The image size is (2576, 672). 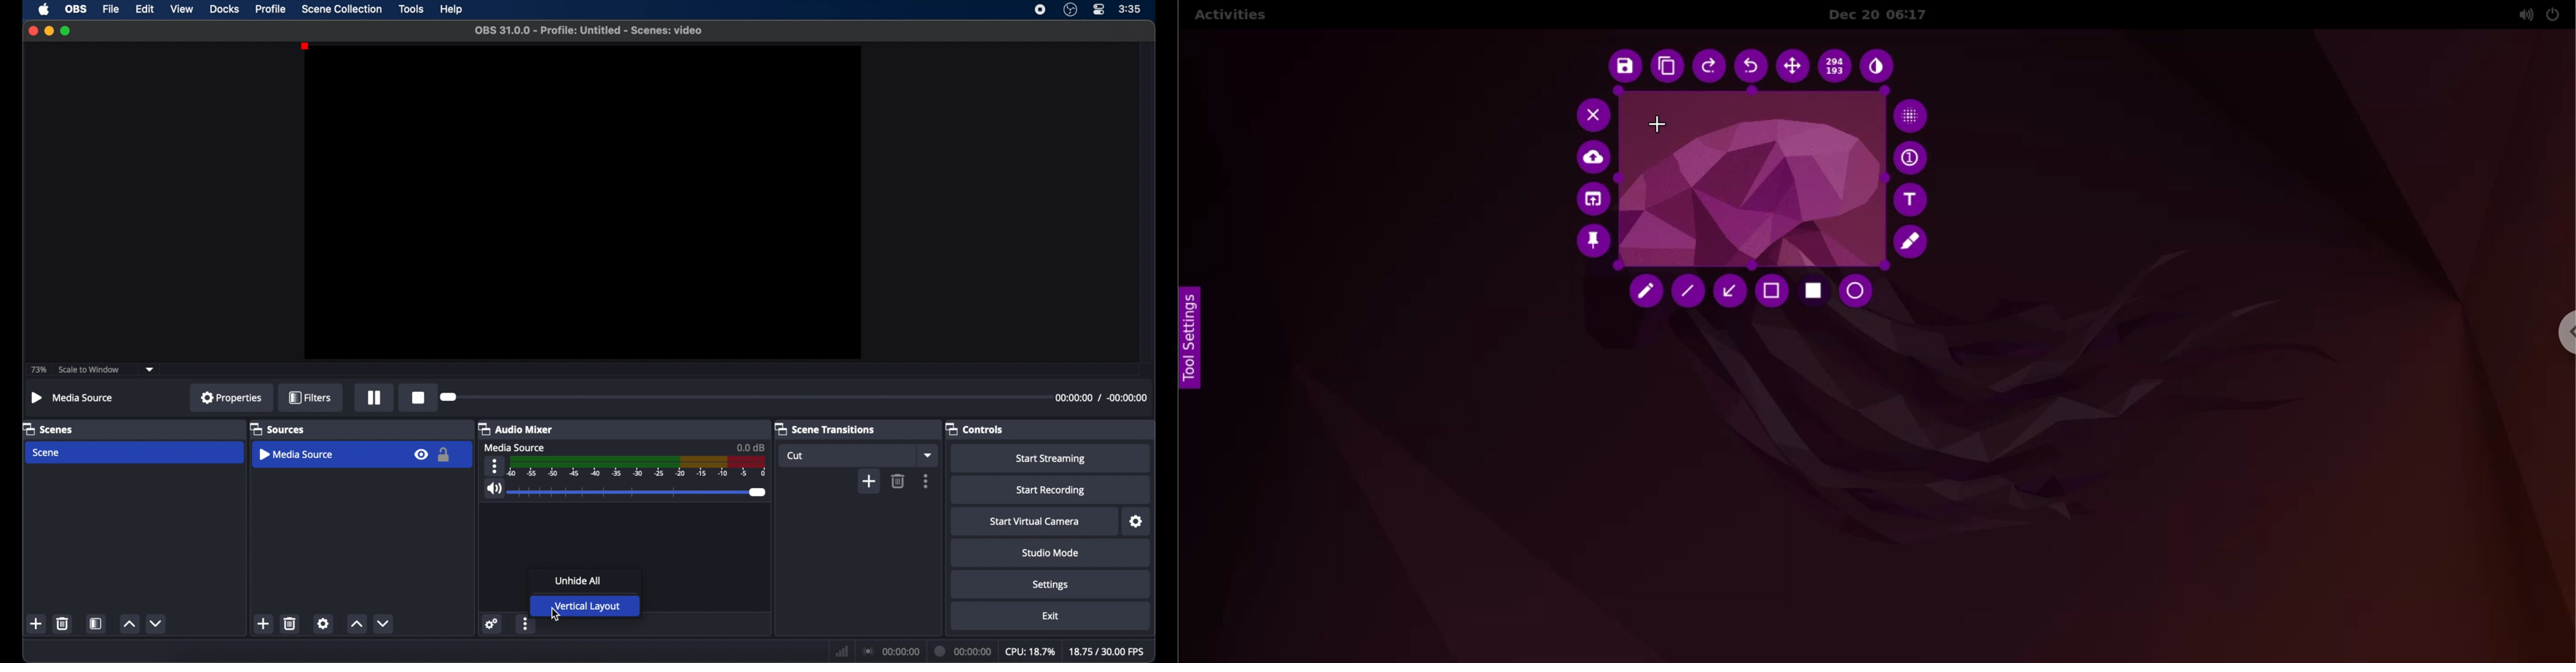 What do you see at coordinates (1051, 586) in the screenshot?
I see `settings` at bounding box center [1051, 586].